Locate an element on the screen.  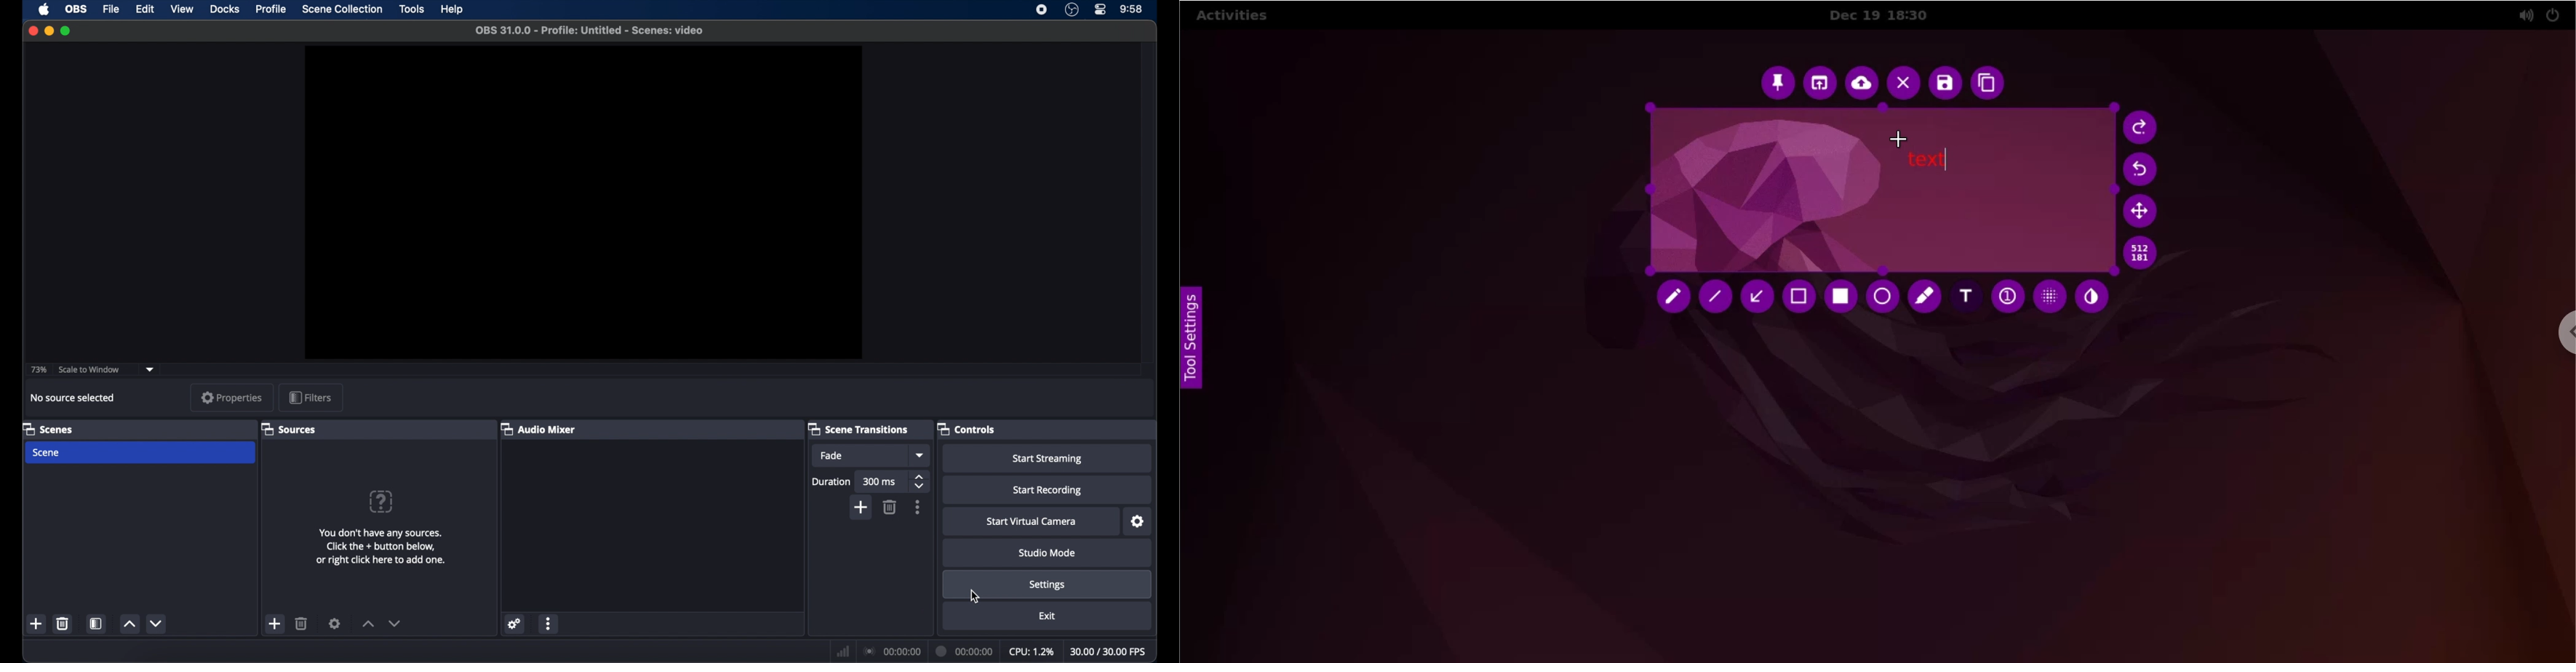
fps is located at coordinates (1109, 652).